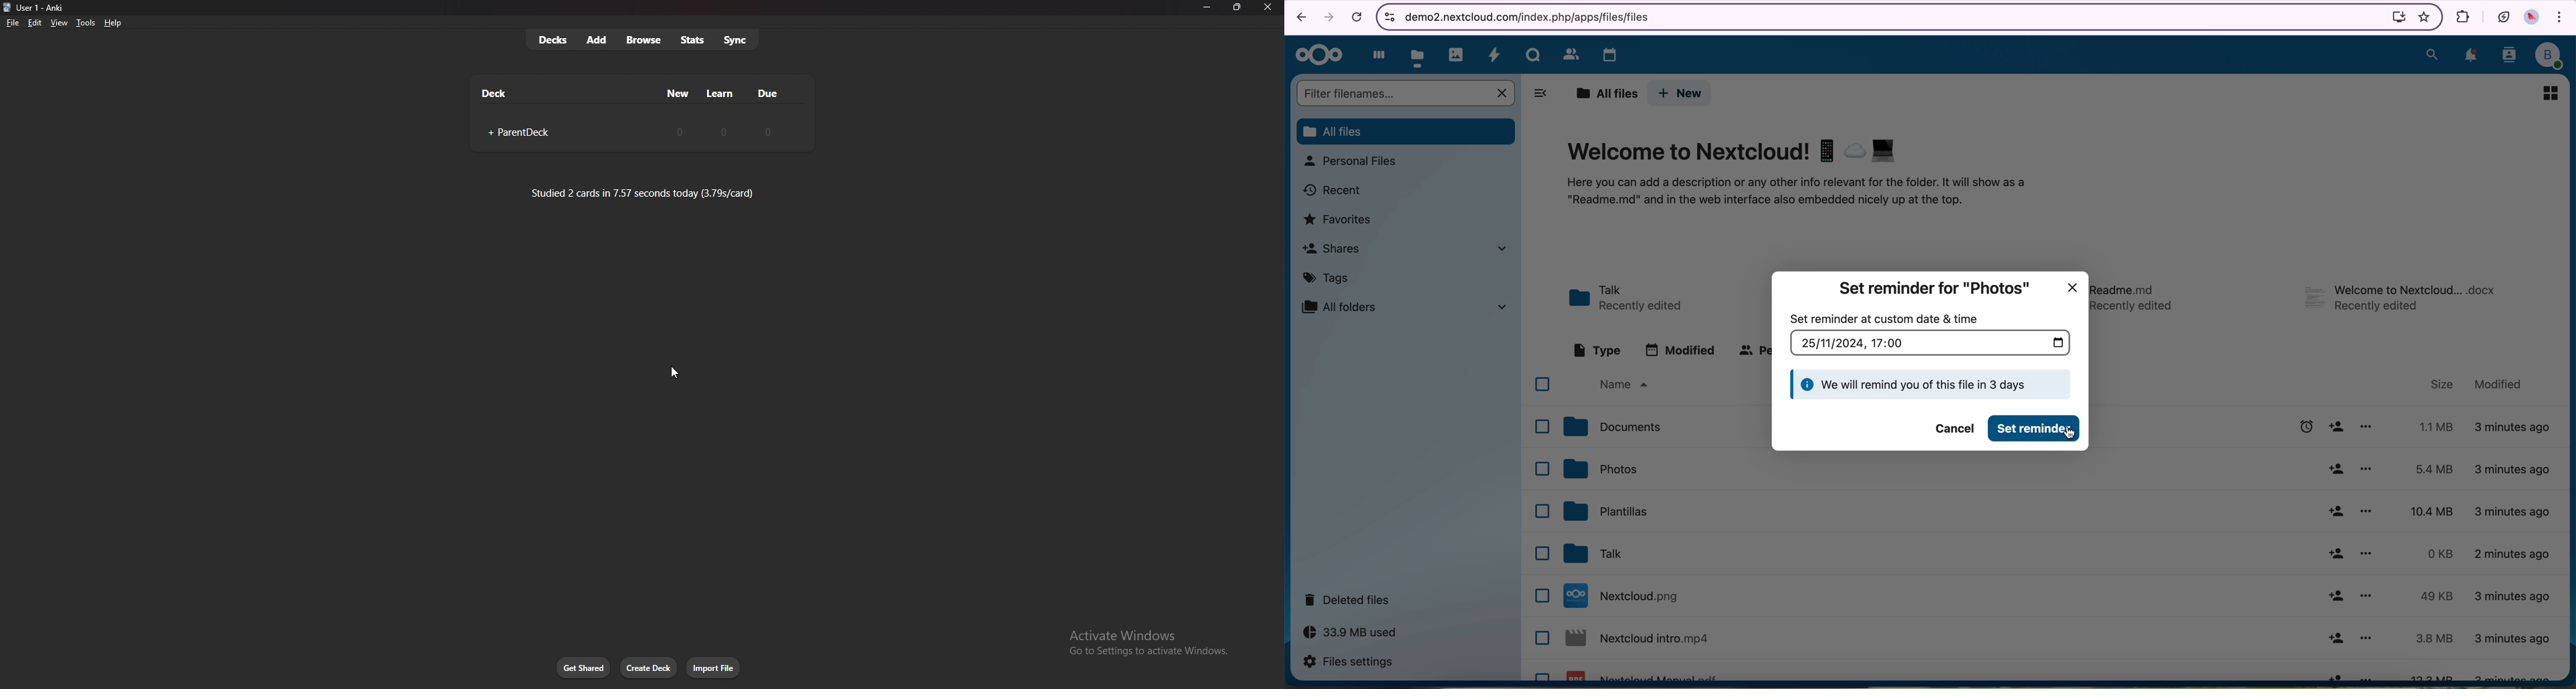 The width and height of the screenshot is (2576, 700). I want to click on date and hour new, so click(1931, 343).